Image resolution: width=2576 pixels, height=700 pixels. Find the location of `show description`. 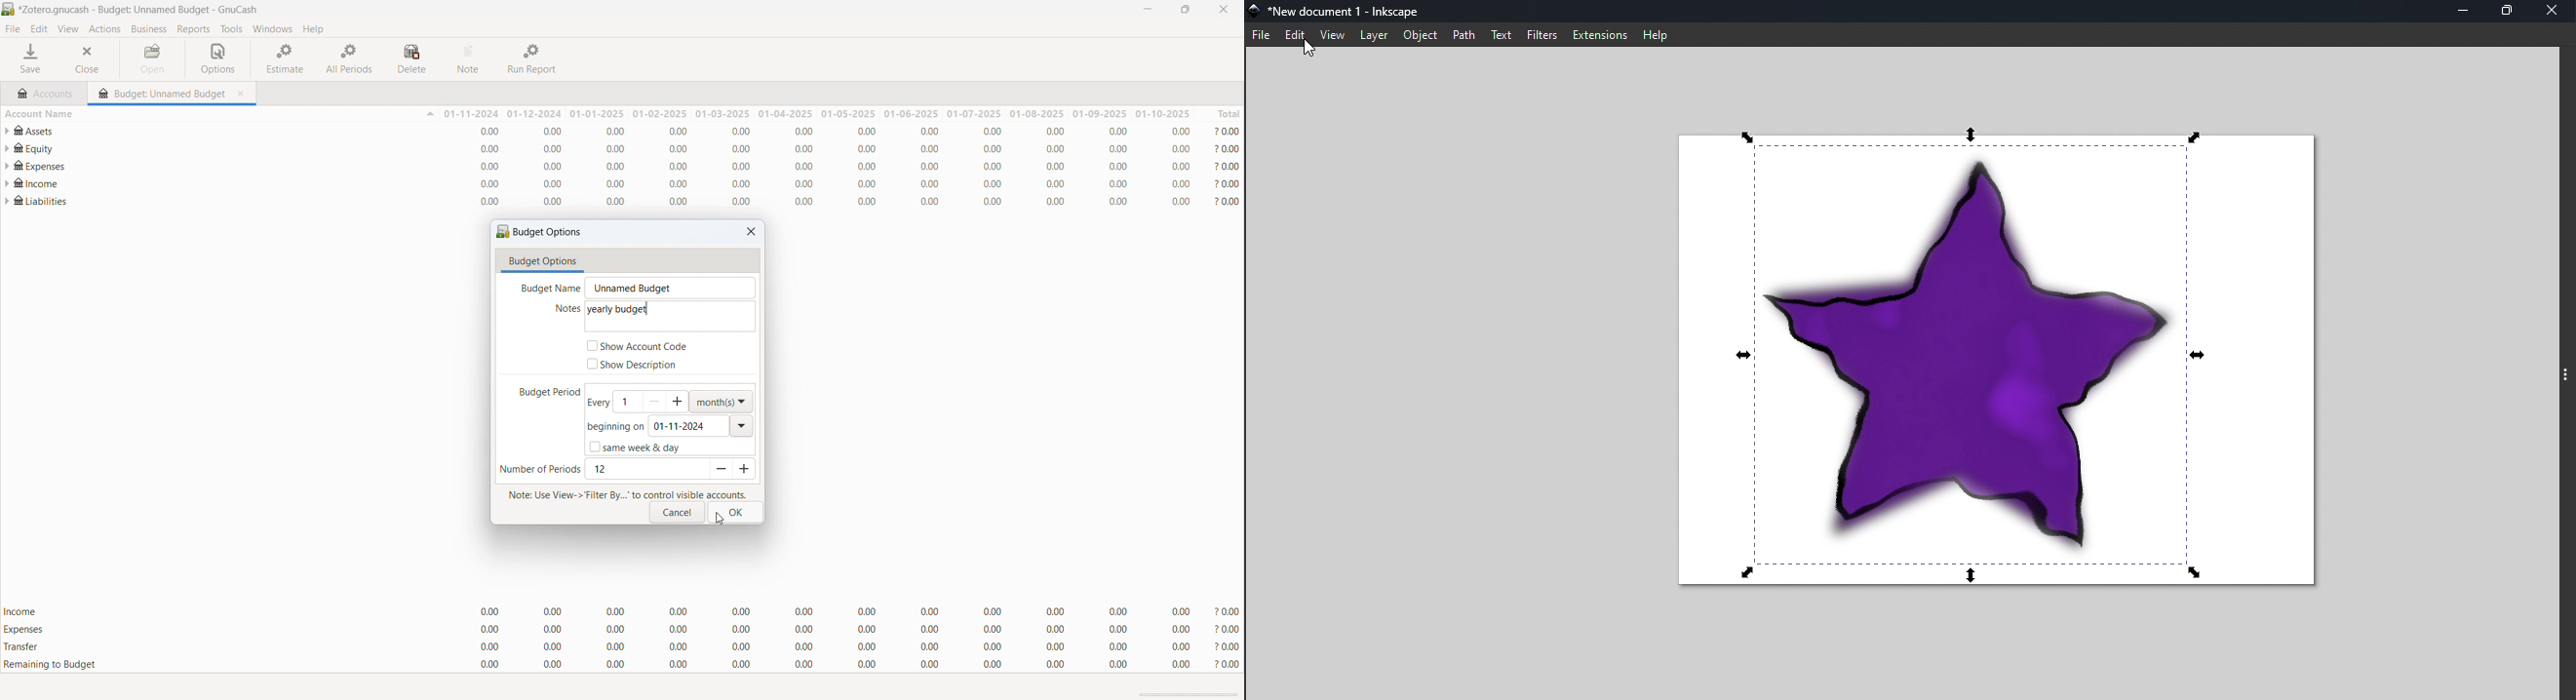

show description is located at coordinates (633, 364).